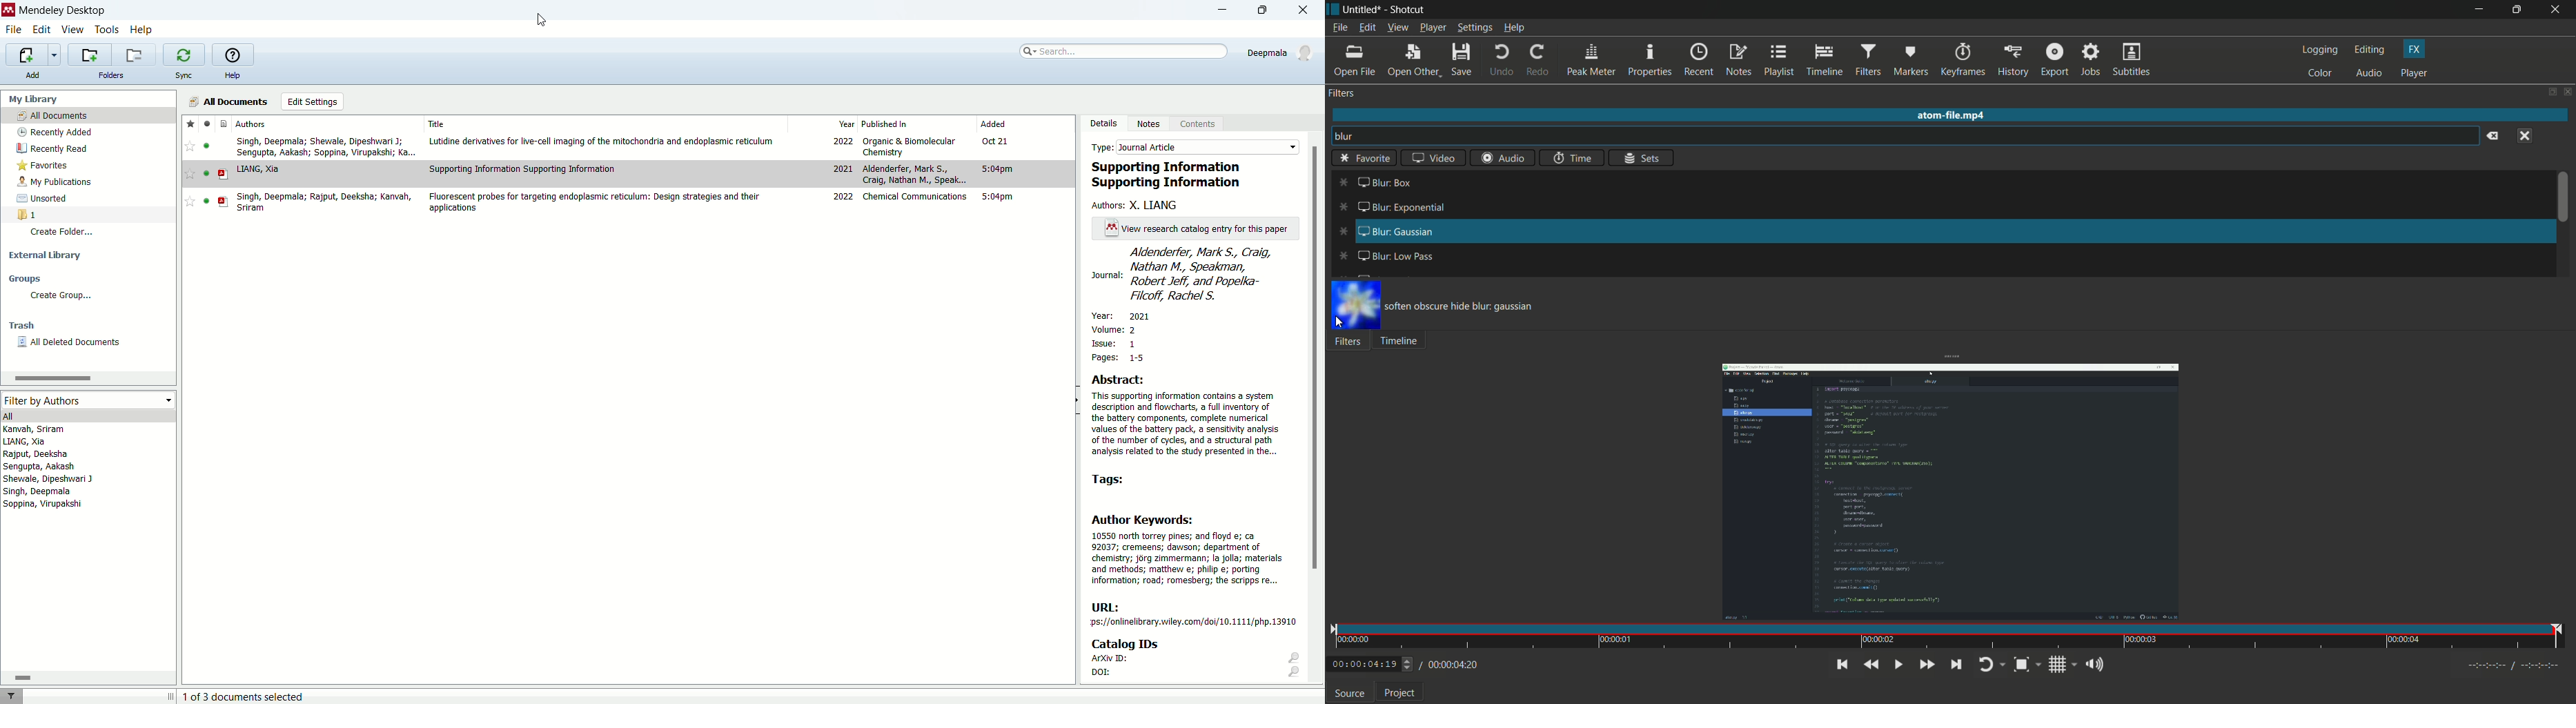 This screenshot has width=2576, height=728. What do you see at coordinates (437, 124) in the screenshot?
I see `title` at bounding box center [437, 124].